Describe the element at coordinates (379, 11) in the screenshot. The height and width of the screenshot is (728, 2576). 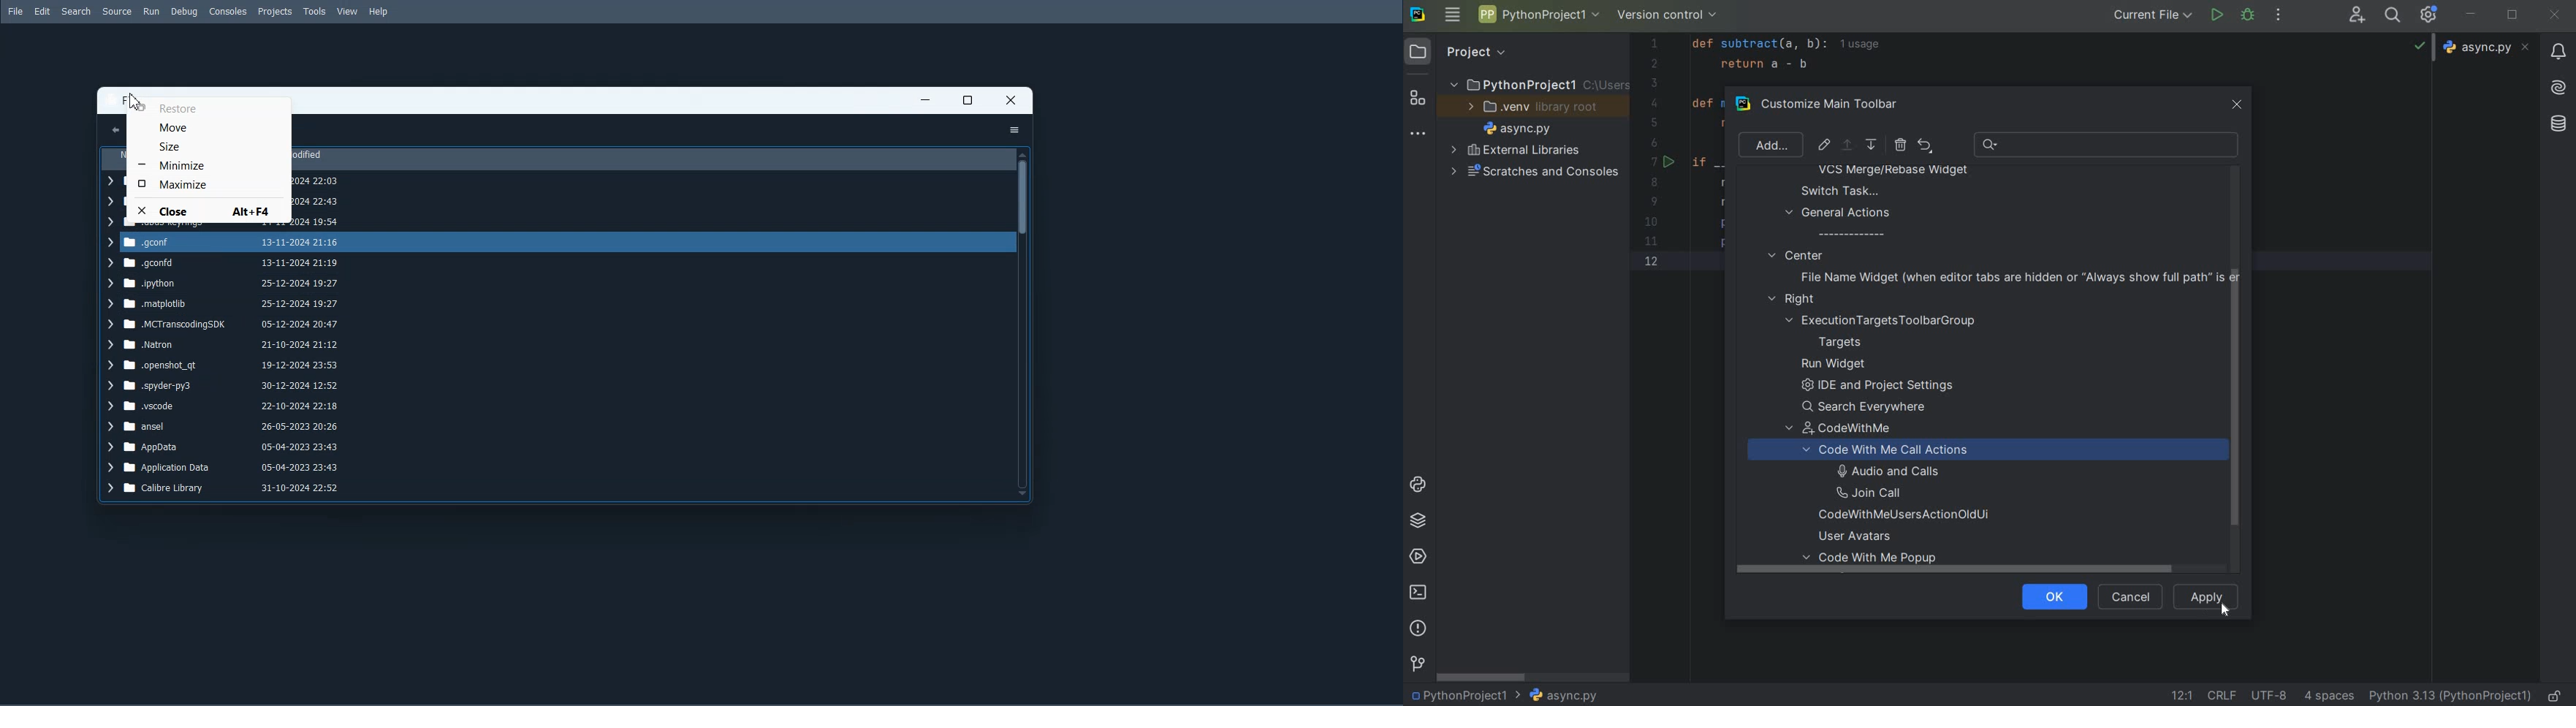
I see `Help` at that location.